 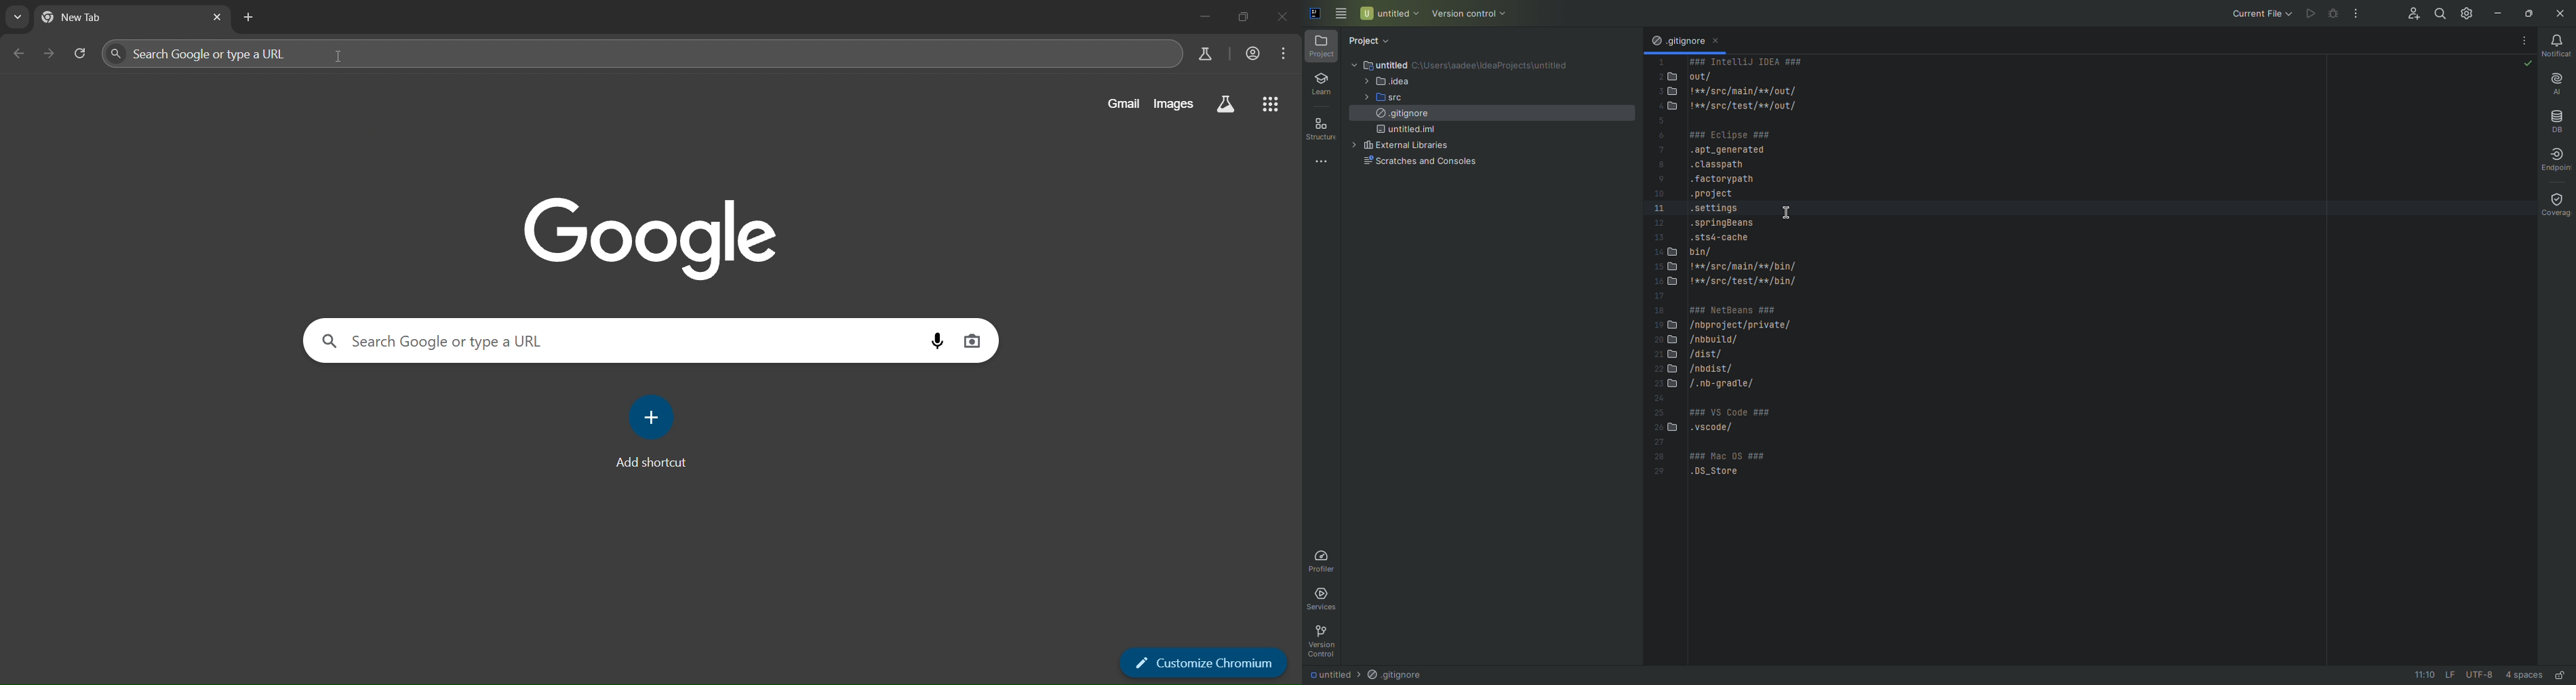 What do you see at coordinates (1125, 102) in the screenshot?
I see `gmail` at bounding box center [1125, 102].